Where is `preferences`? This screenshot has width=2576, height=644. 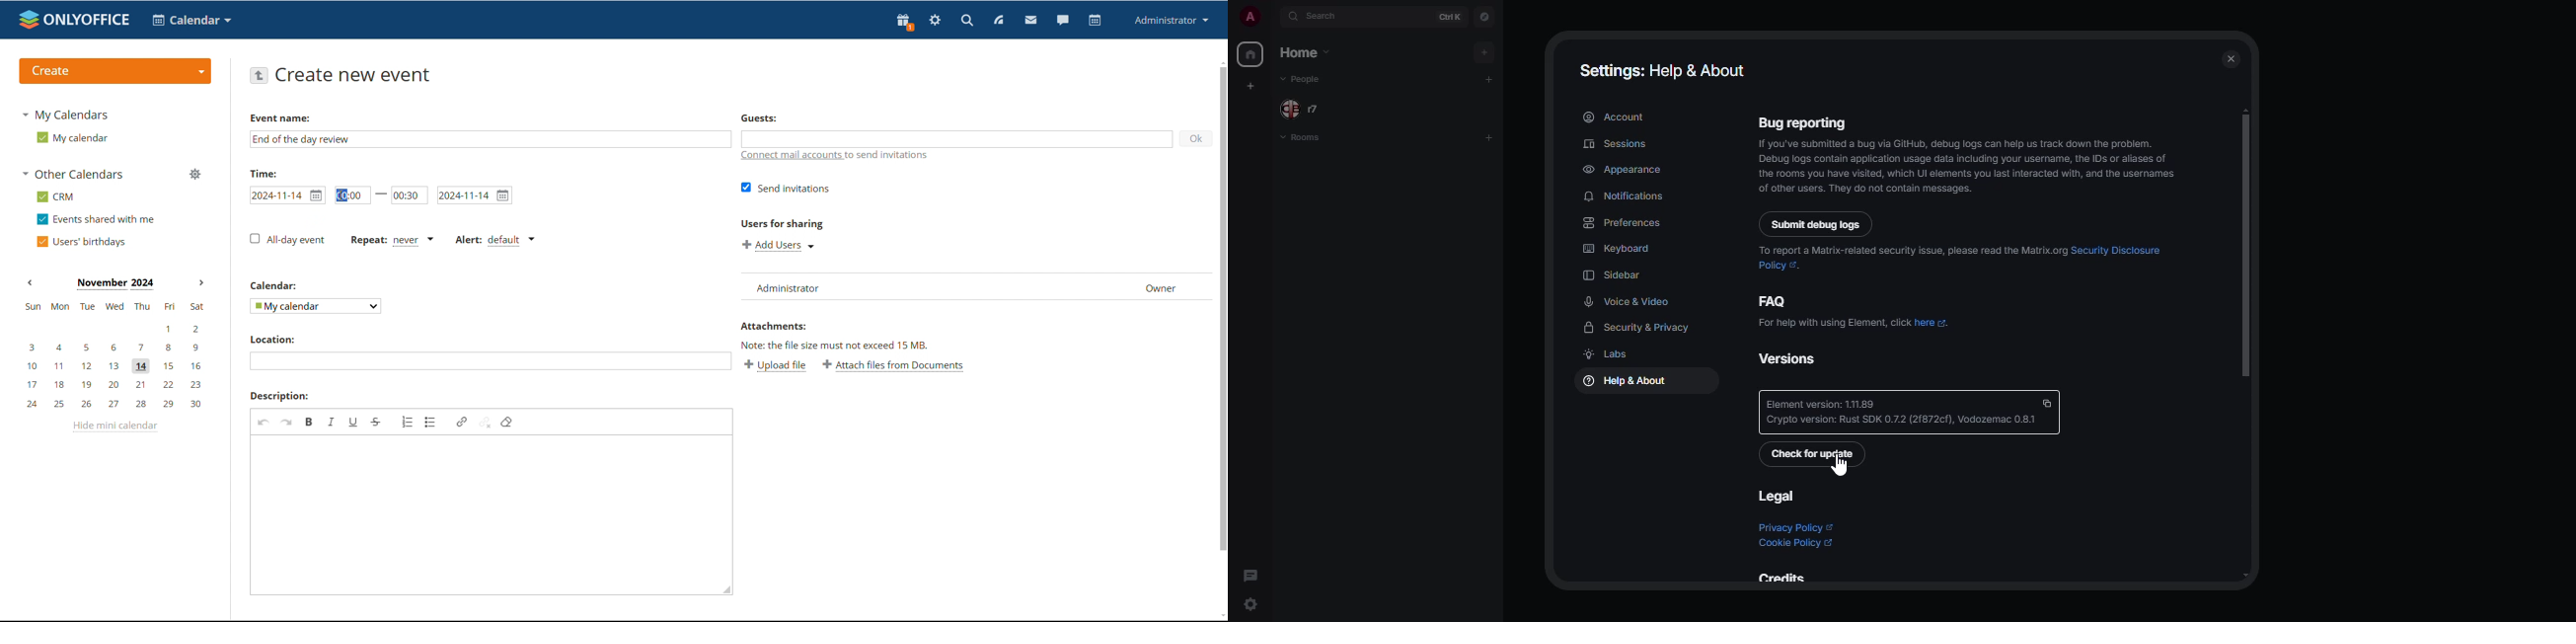
preferences is located at coordinates (1621, 223).